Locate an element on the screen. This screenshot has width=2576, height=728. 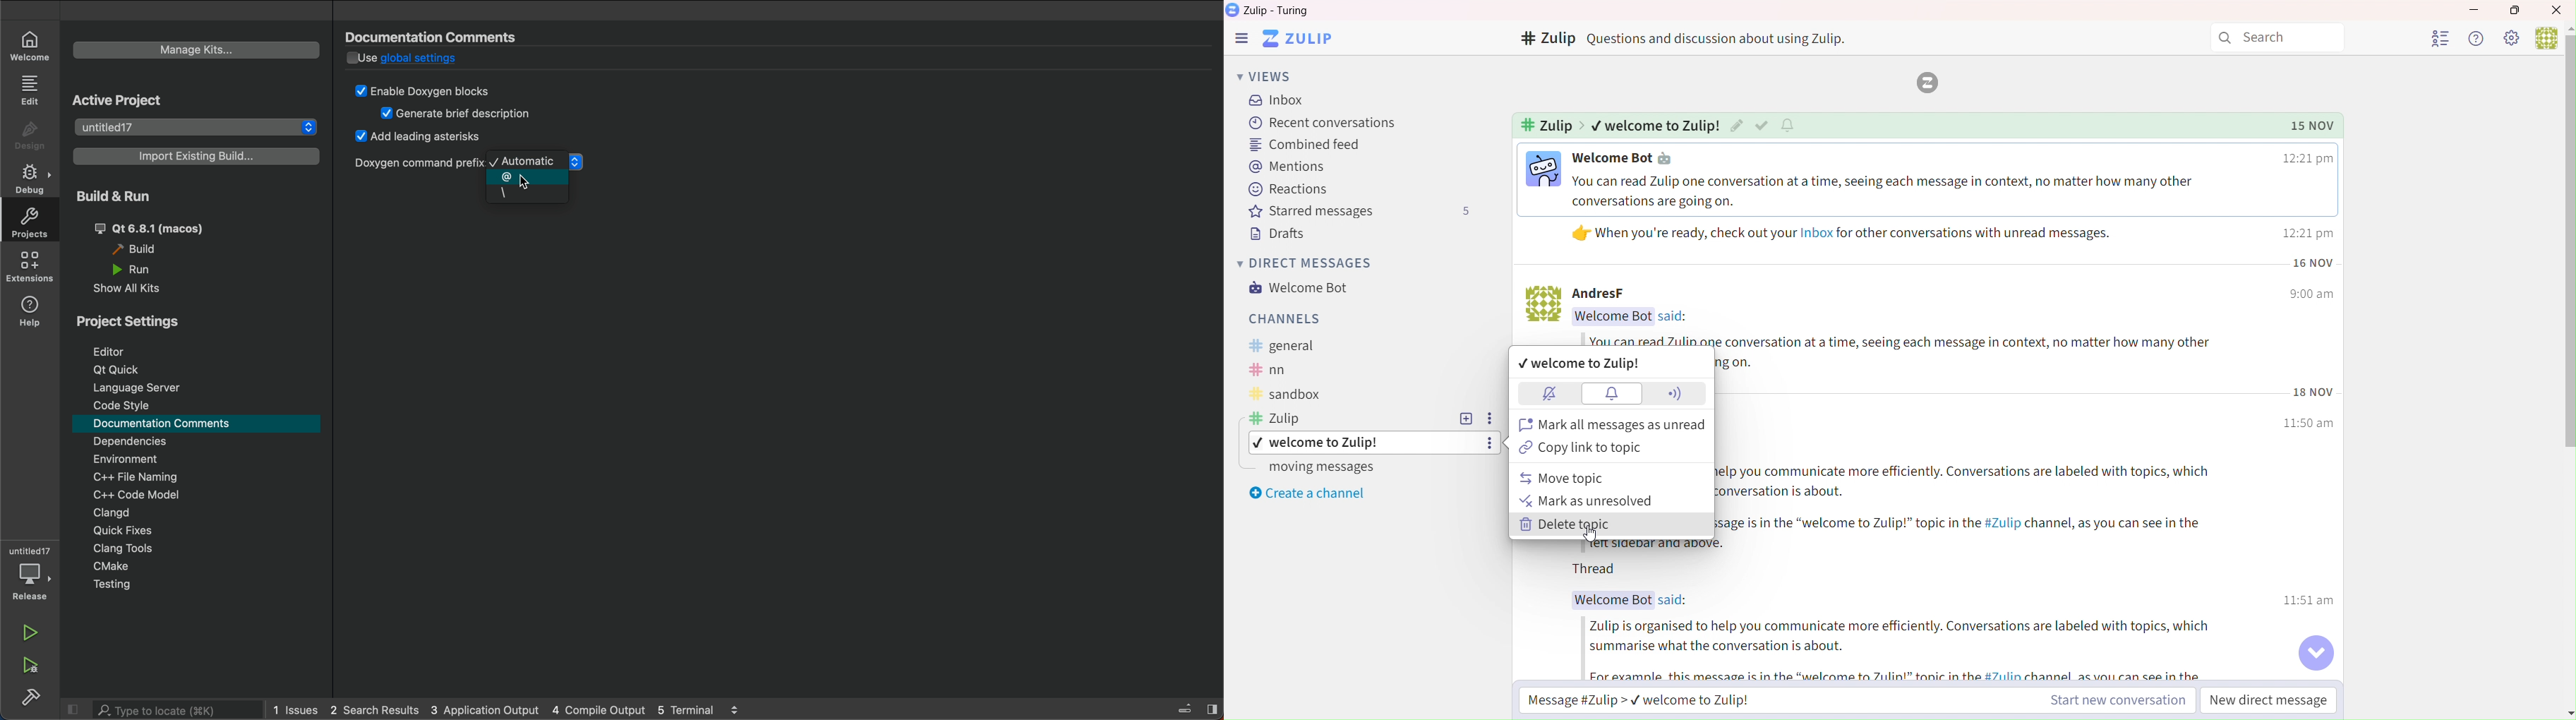
Vertical slide bar is located at coordinates (2568, 370).